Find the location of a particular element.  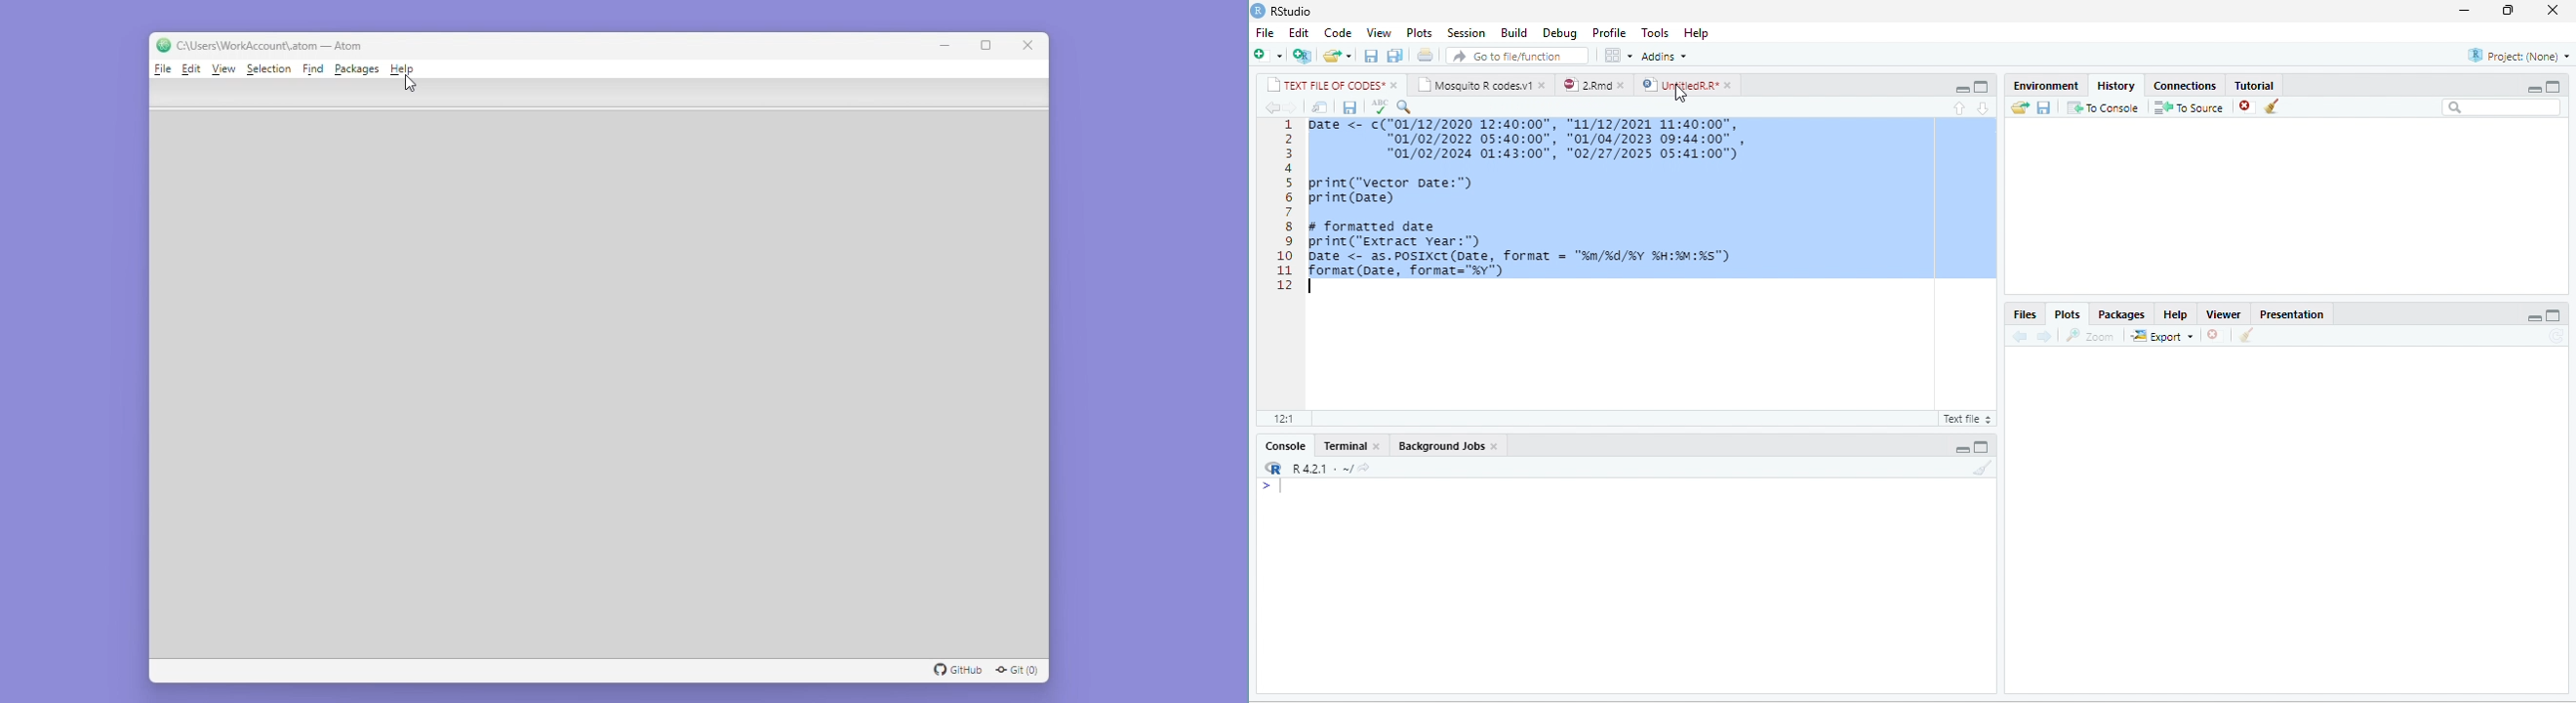

close file is located at coordinates (2247, 106).